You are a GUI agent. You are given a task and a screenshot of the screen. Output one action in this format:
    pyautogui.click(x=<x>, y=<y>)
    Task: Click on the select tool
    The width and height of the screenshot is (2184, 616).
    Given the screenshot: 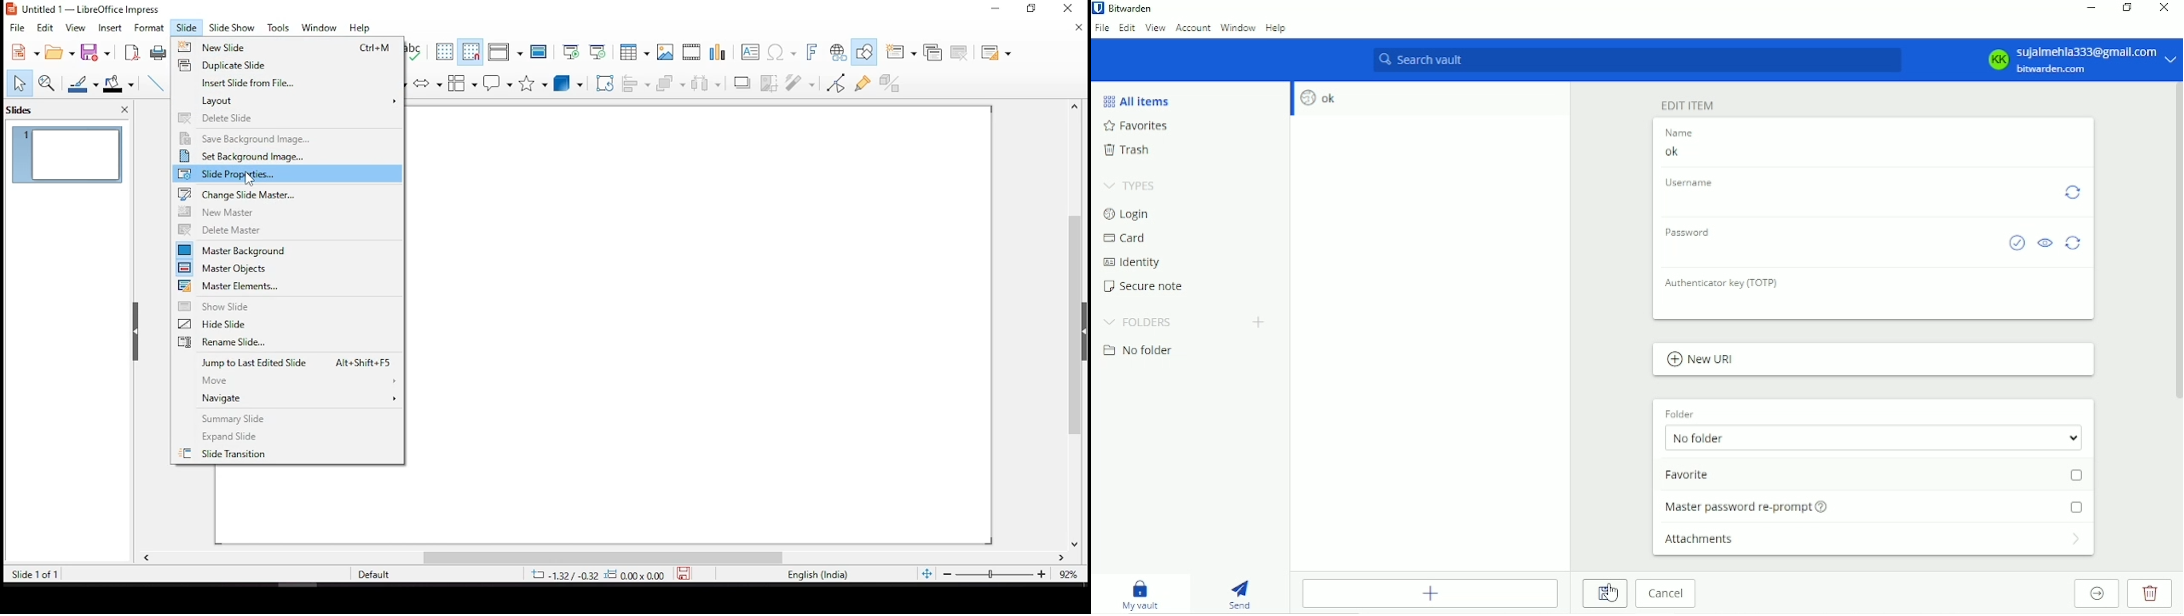 What is the action you would take?
    pyautogui.click(x=19, y=84)
    